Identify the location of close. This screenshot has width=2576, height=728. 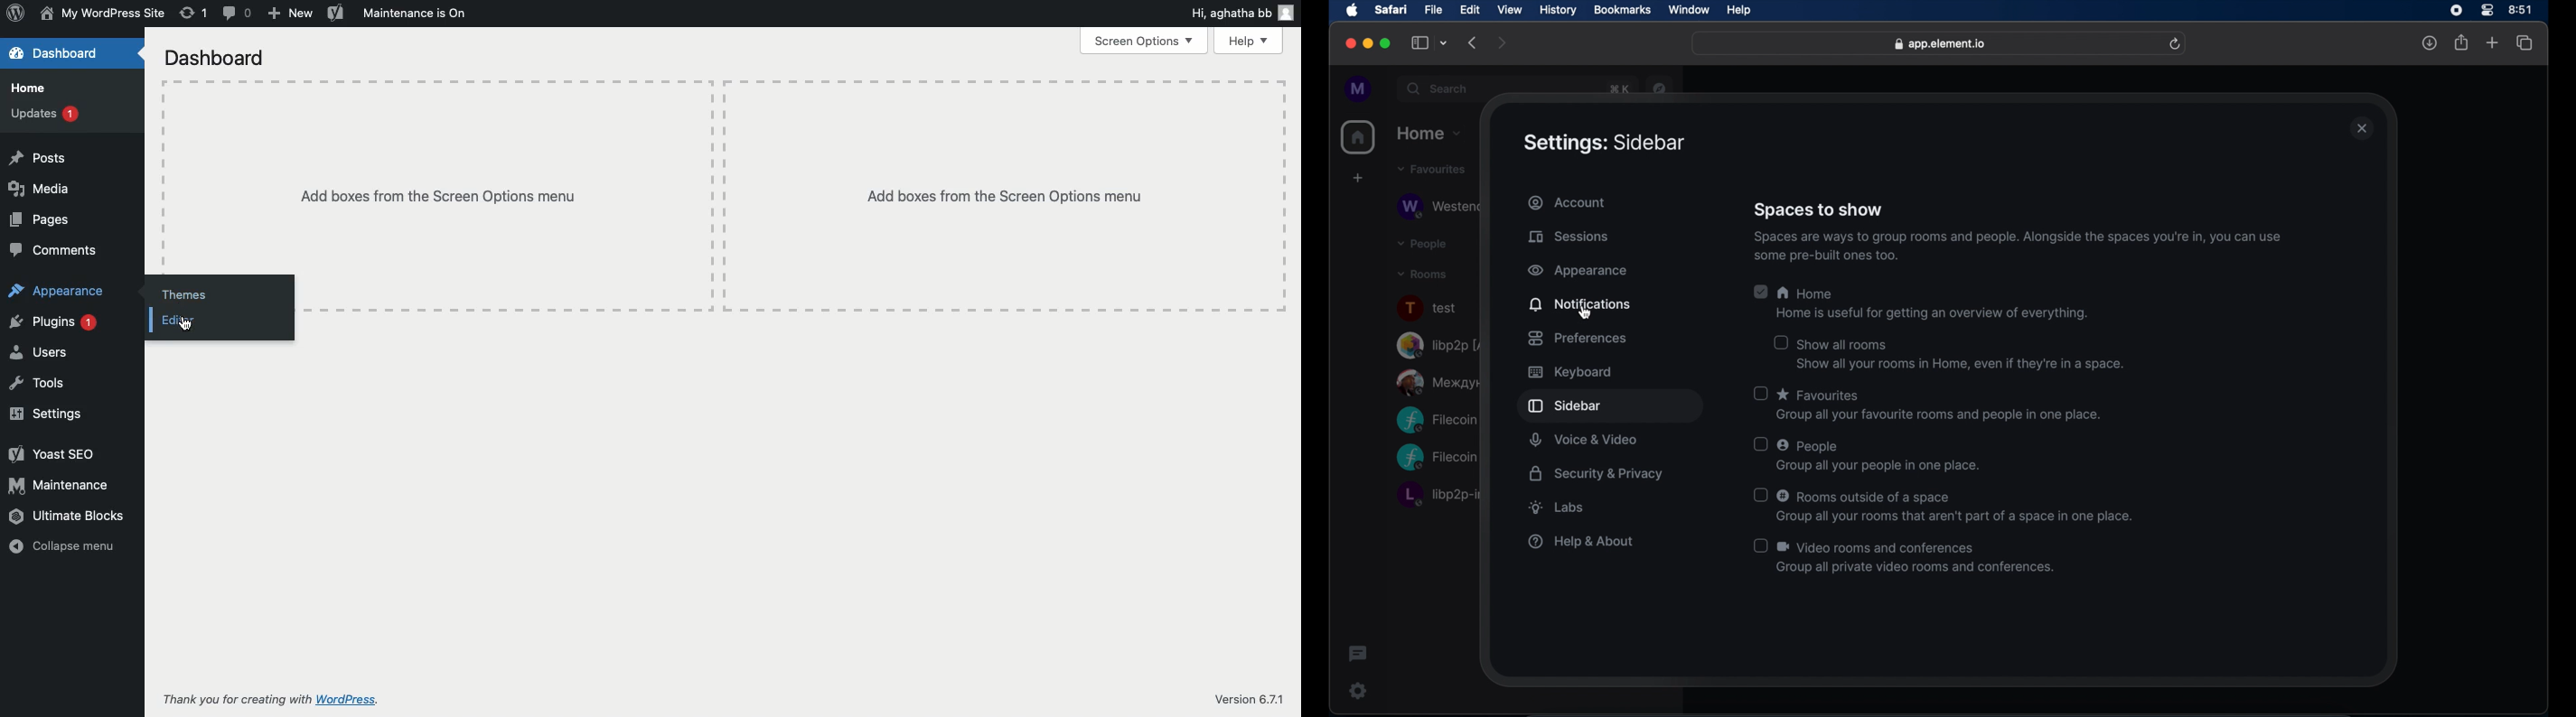
(1350, 44).